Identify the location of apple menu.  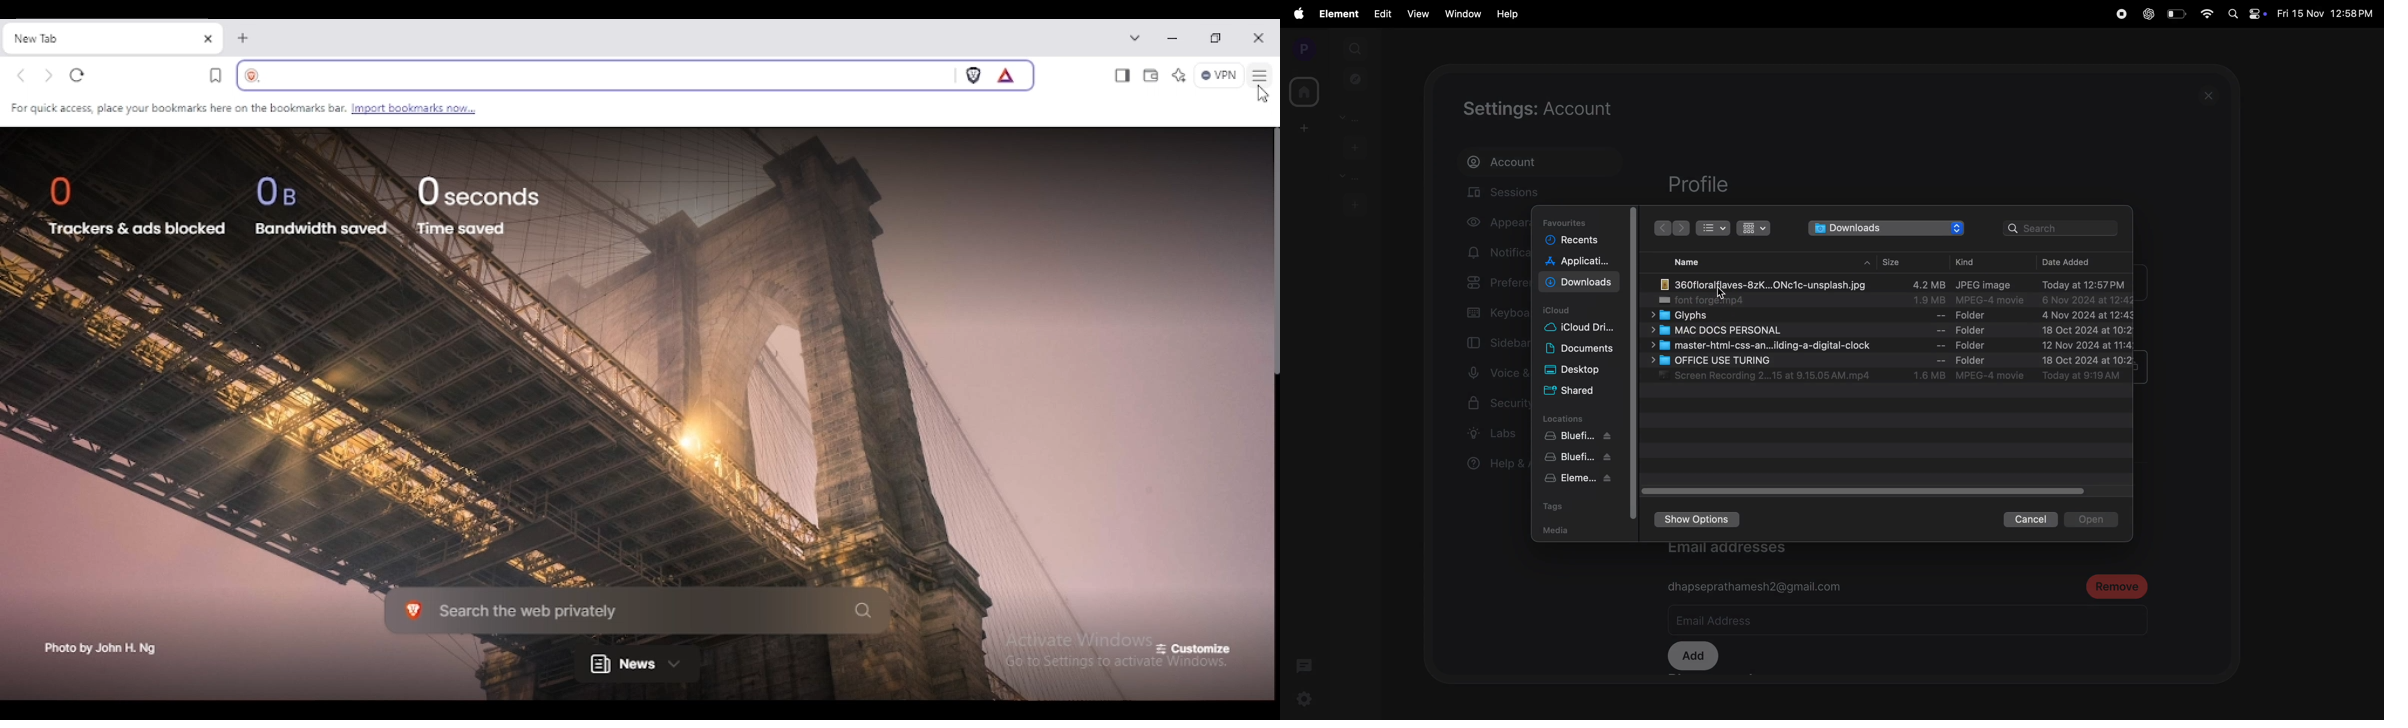
(1297, 14).